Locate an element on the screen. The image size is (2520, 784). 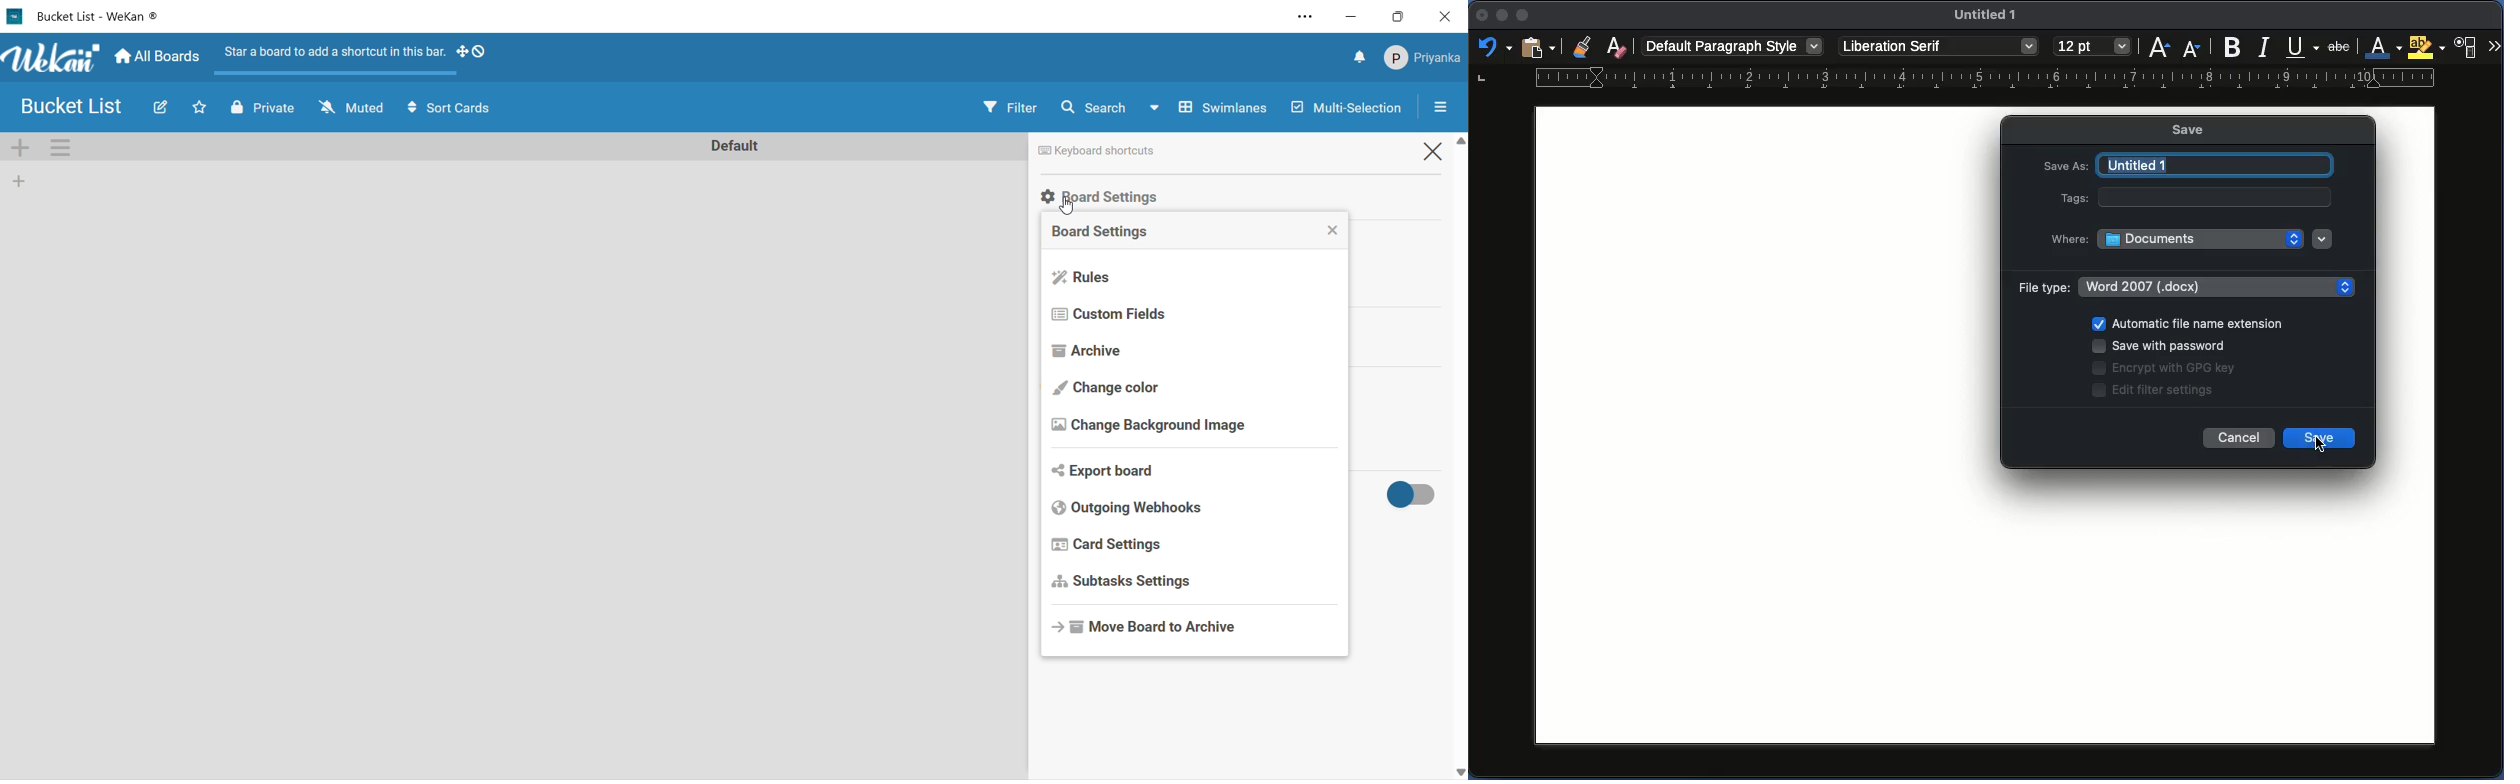
filter is located at coordinates (1008, 108).